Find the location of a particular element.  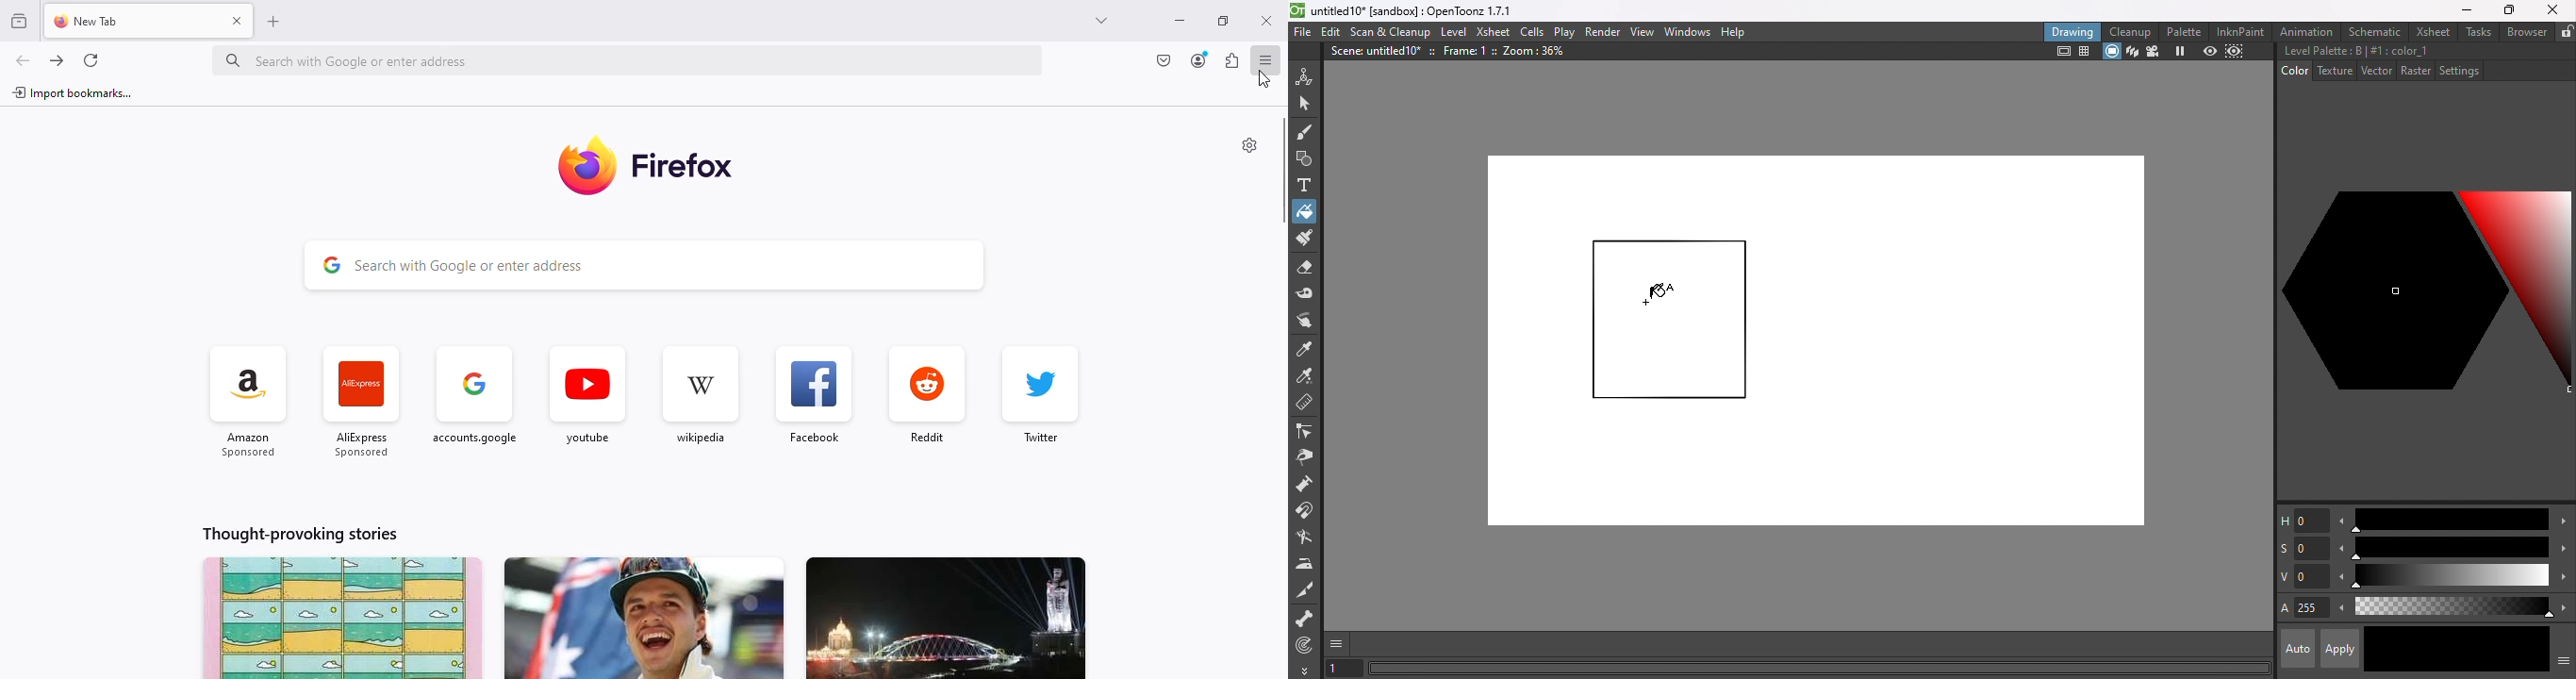

Cells is located at coordinates (1531, 33).